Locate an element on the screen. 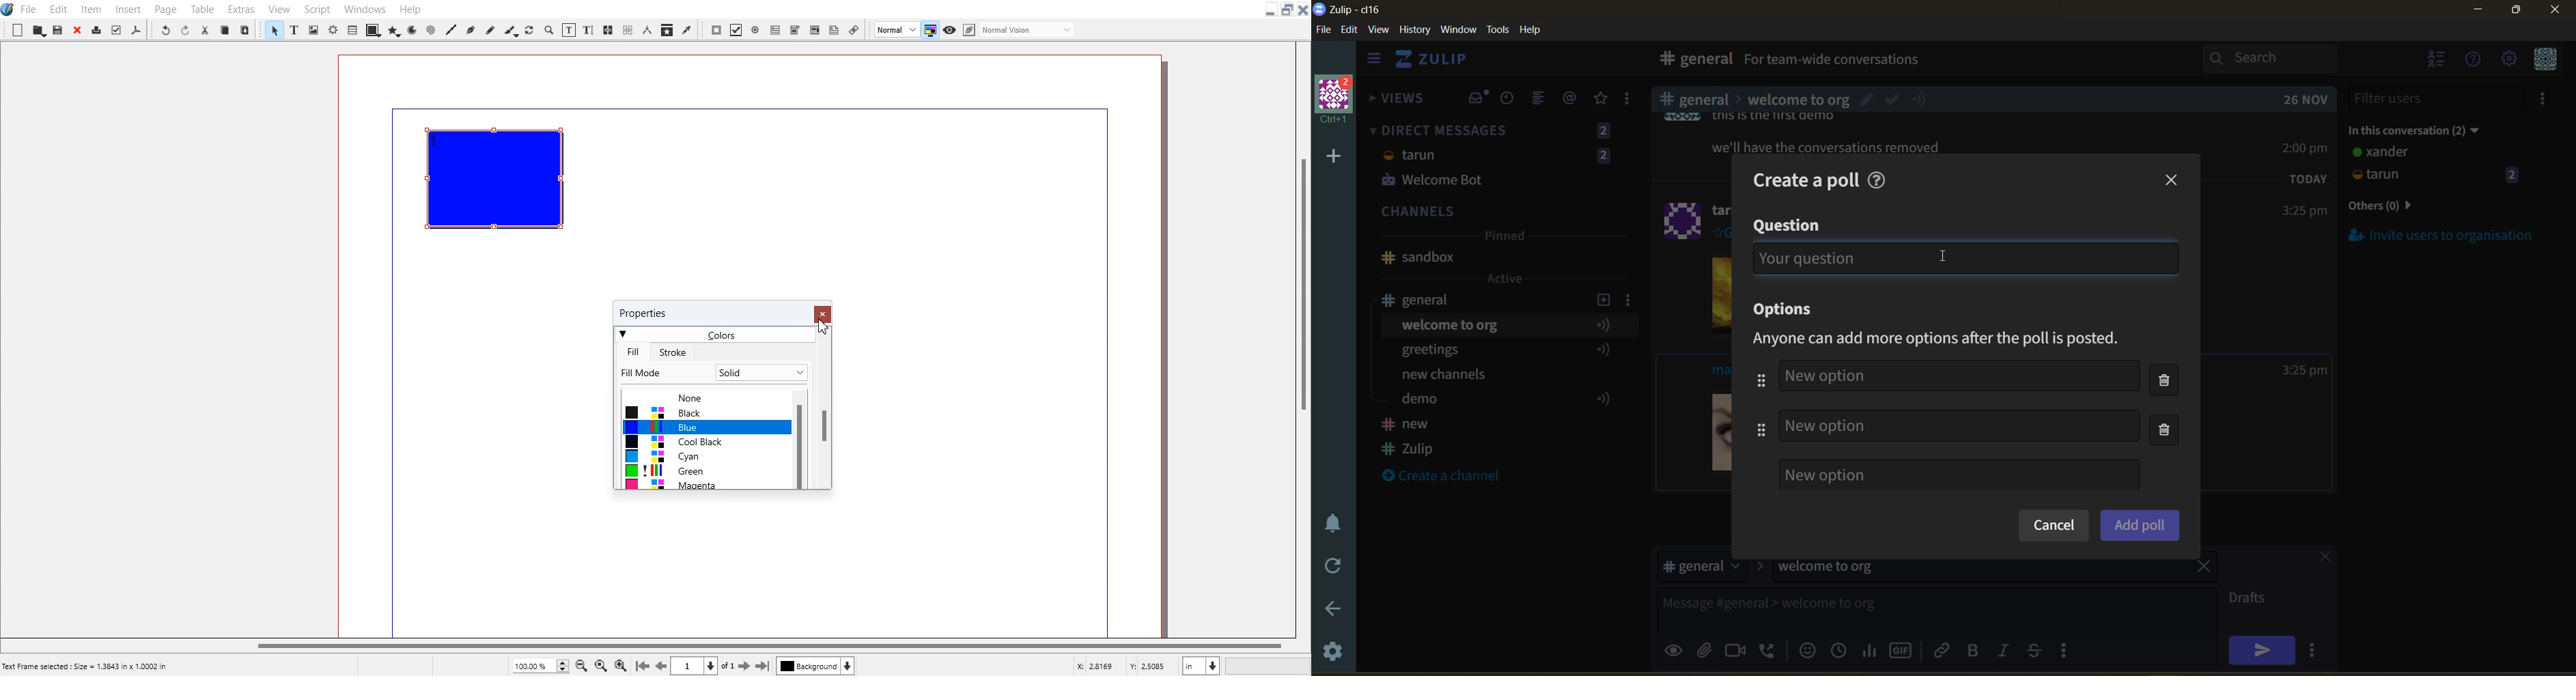  properties is located at coordinates (649, 313).